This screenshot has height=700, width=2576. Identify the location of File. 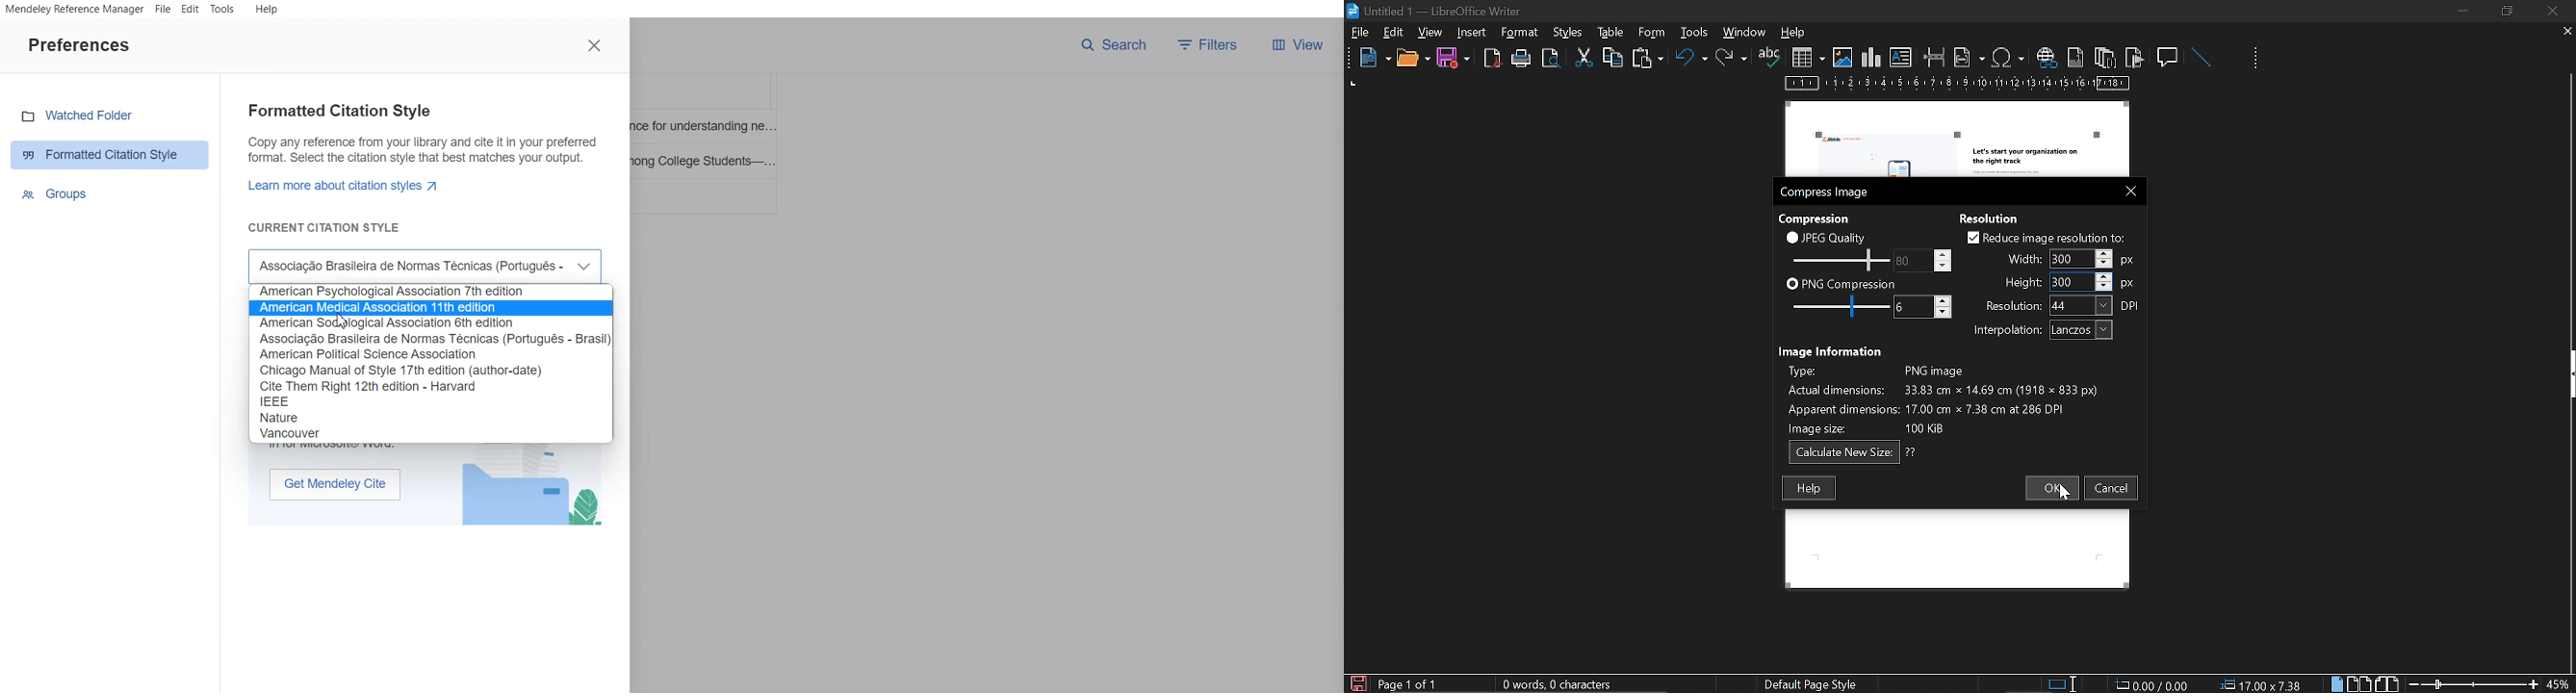
(163, 9).